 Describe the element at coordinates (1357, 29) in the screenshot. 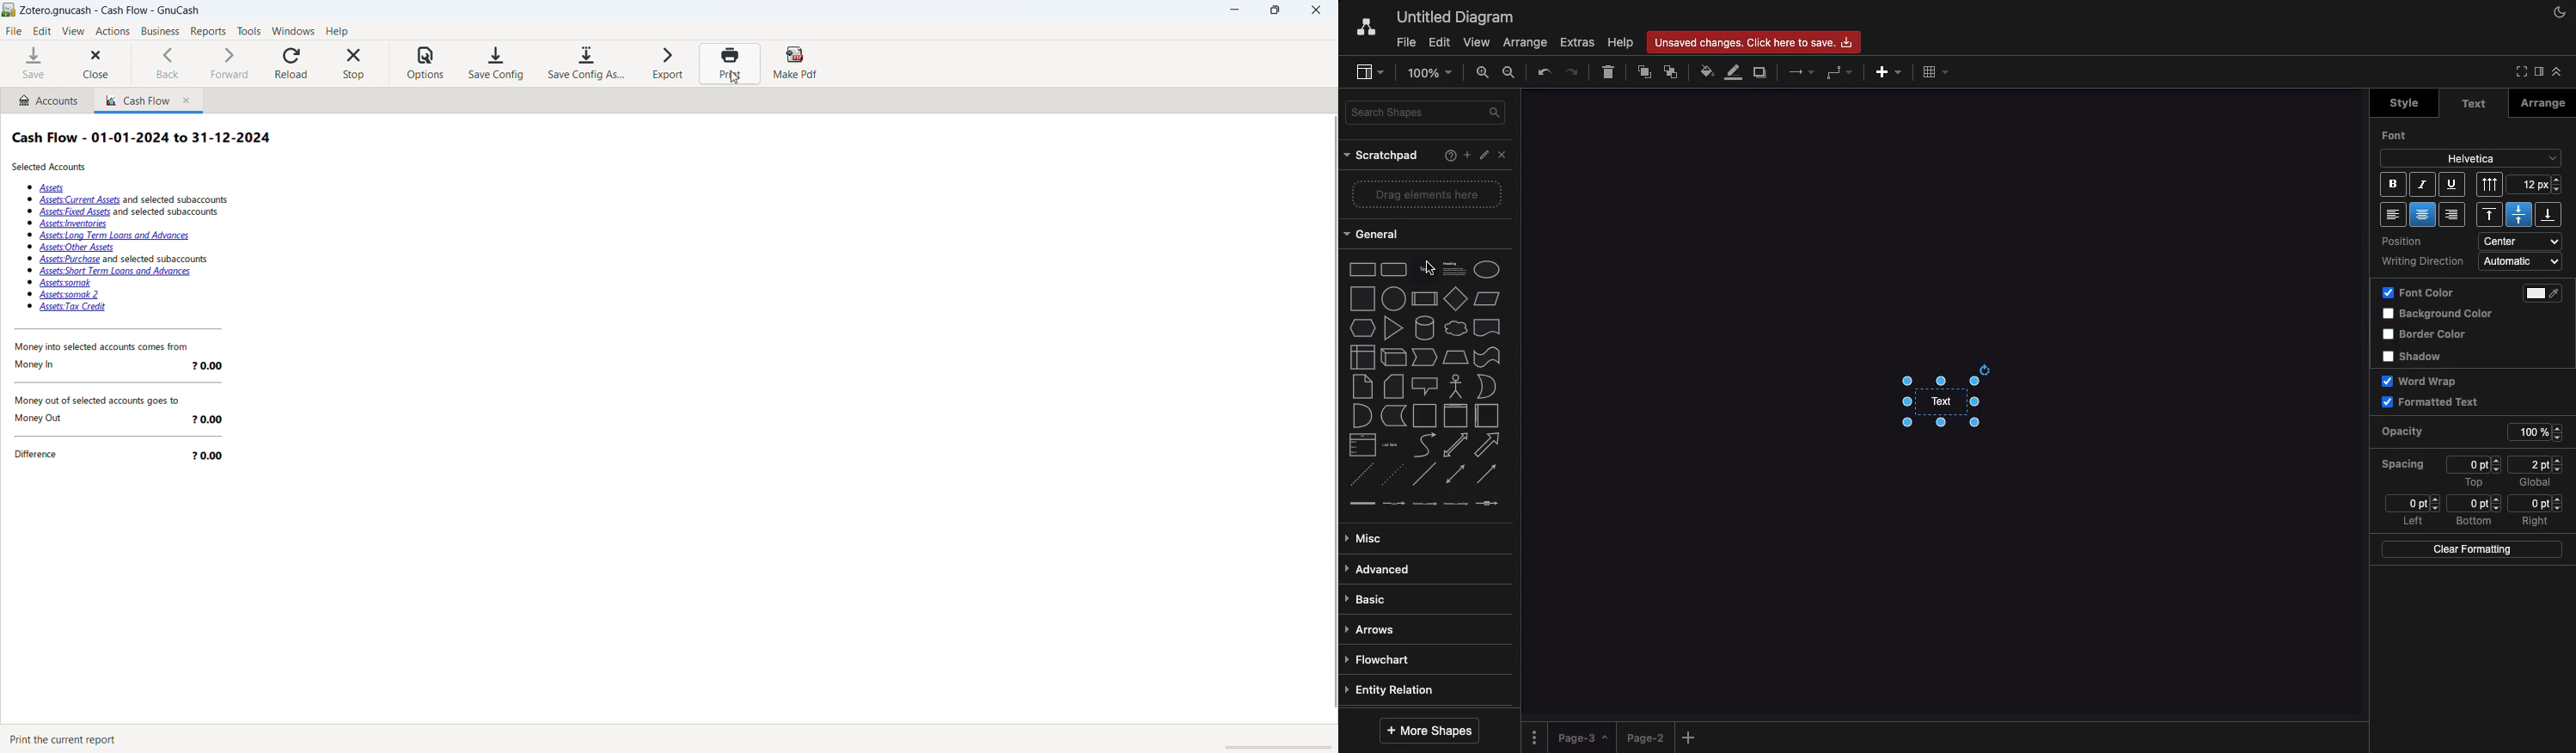

I see `Draw.io` at that location.